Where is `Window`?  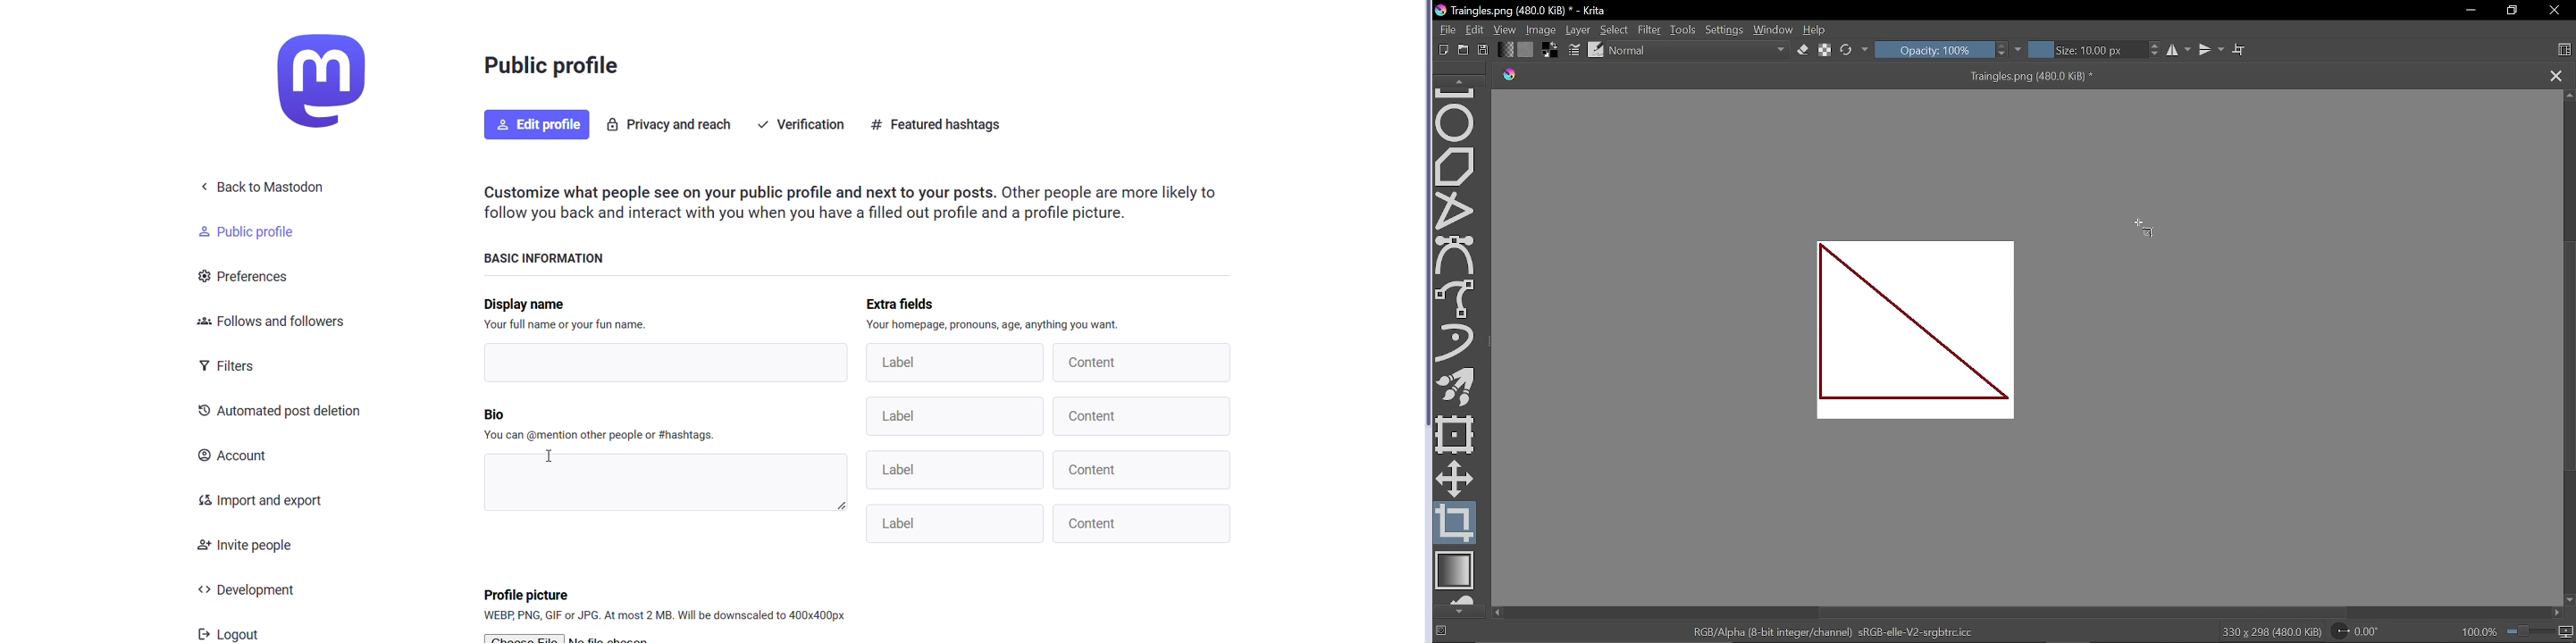
Window is located at coordinates (1774, 29).